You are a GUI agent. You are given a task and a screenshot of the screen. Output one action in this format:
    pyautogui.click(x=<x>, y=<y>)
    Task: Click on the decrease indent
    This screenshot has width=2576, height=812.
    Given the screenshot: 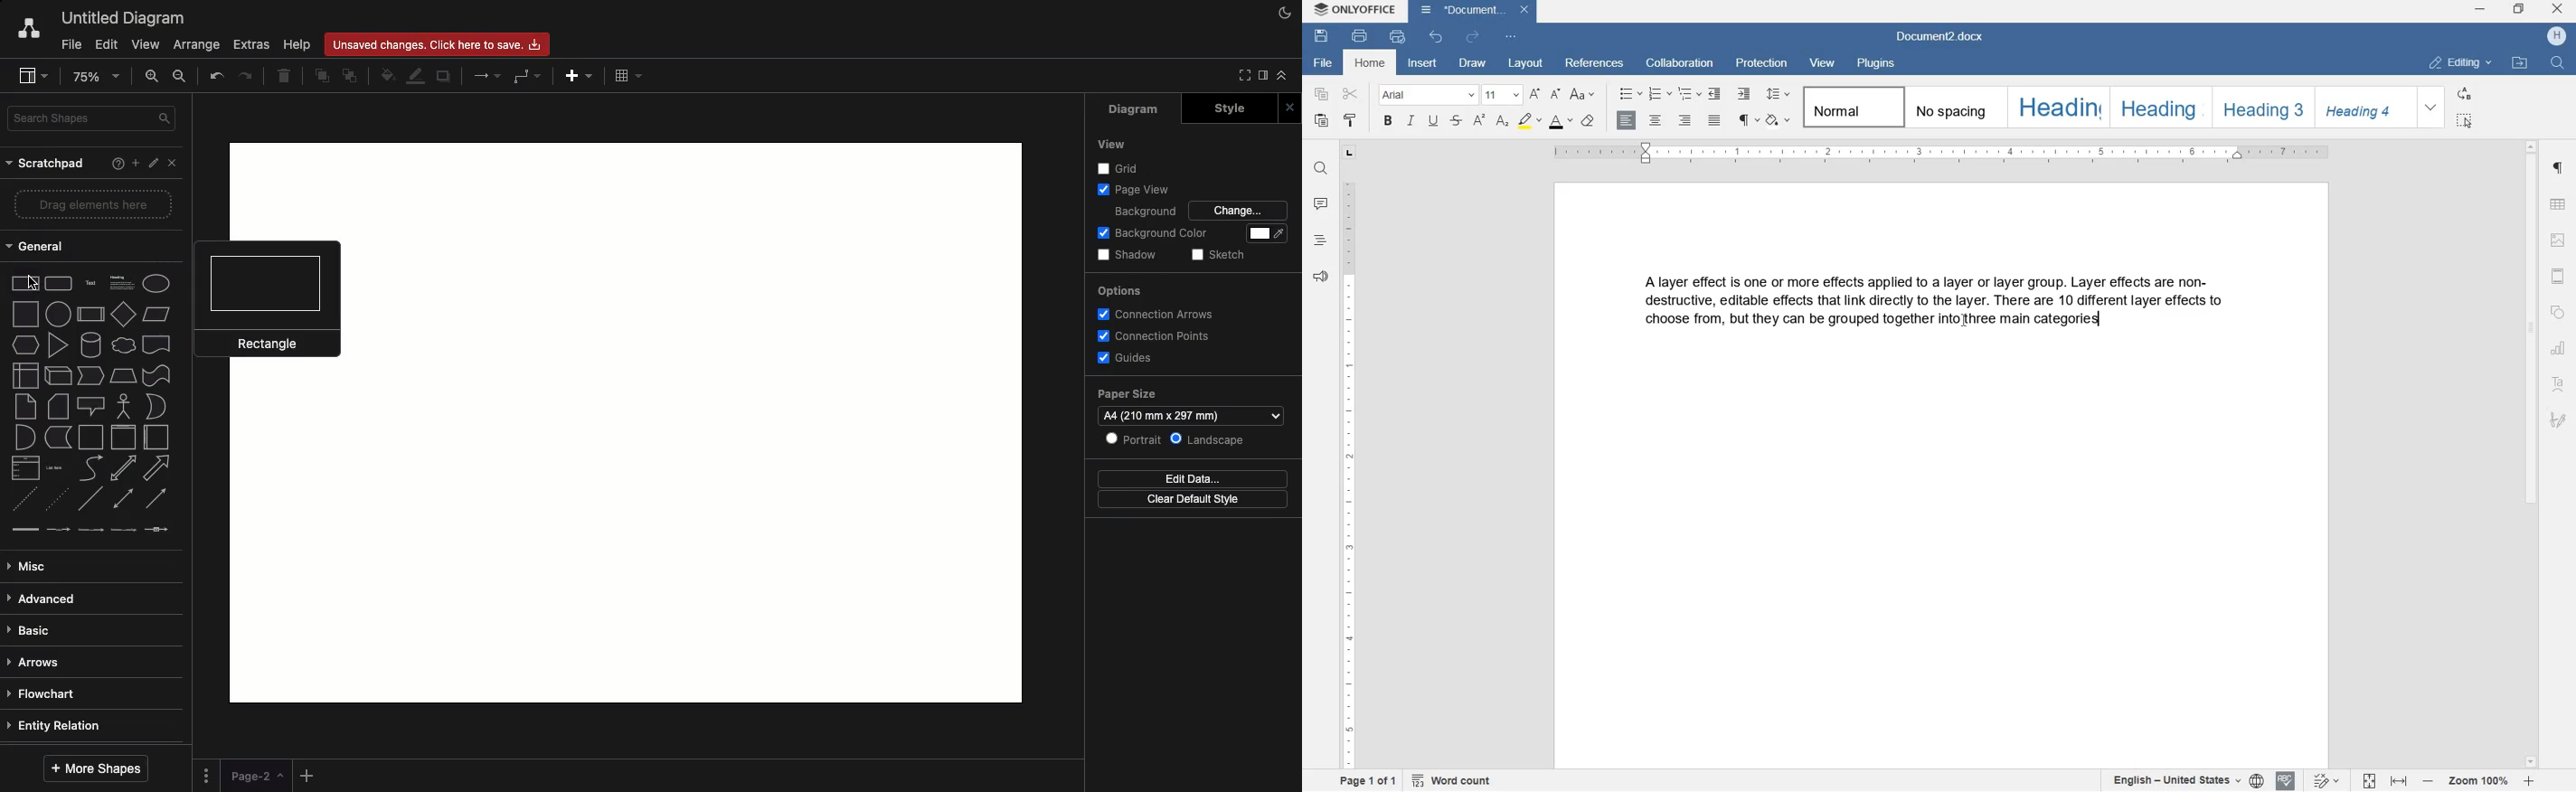 What is the action you would take?
    pyautogui.click(x=1716, y=94)
    